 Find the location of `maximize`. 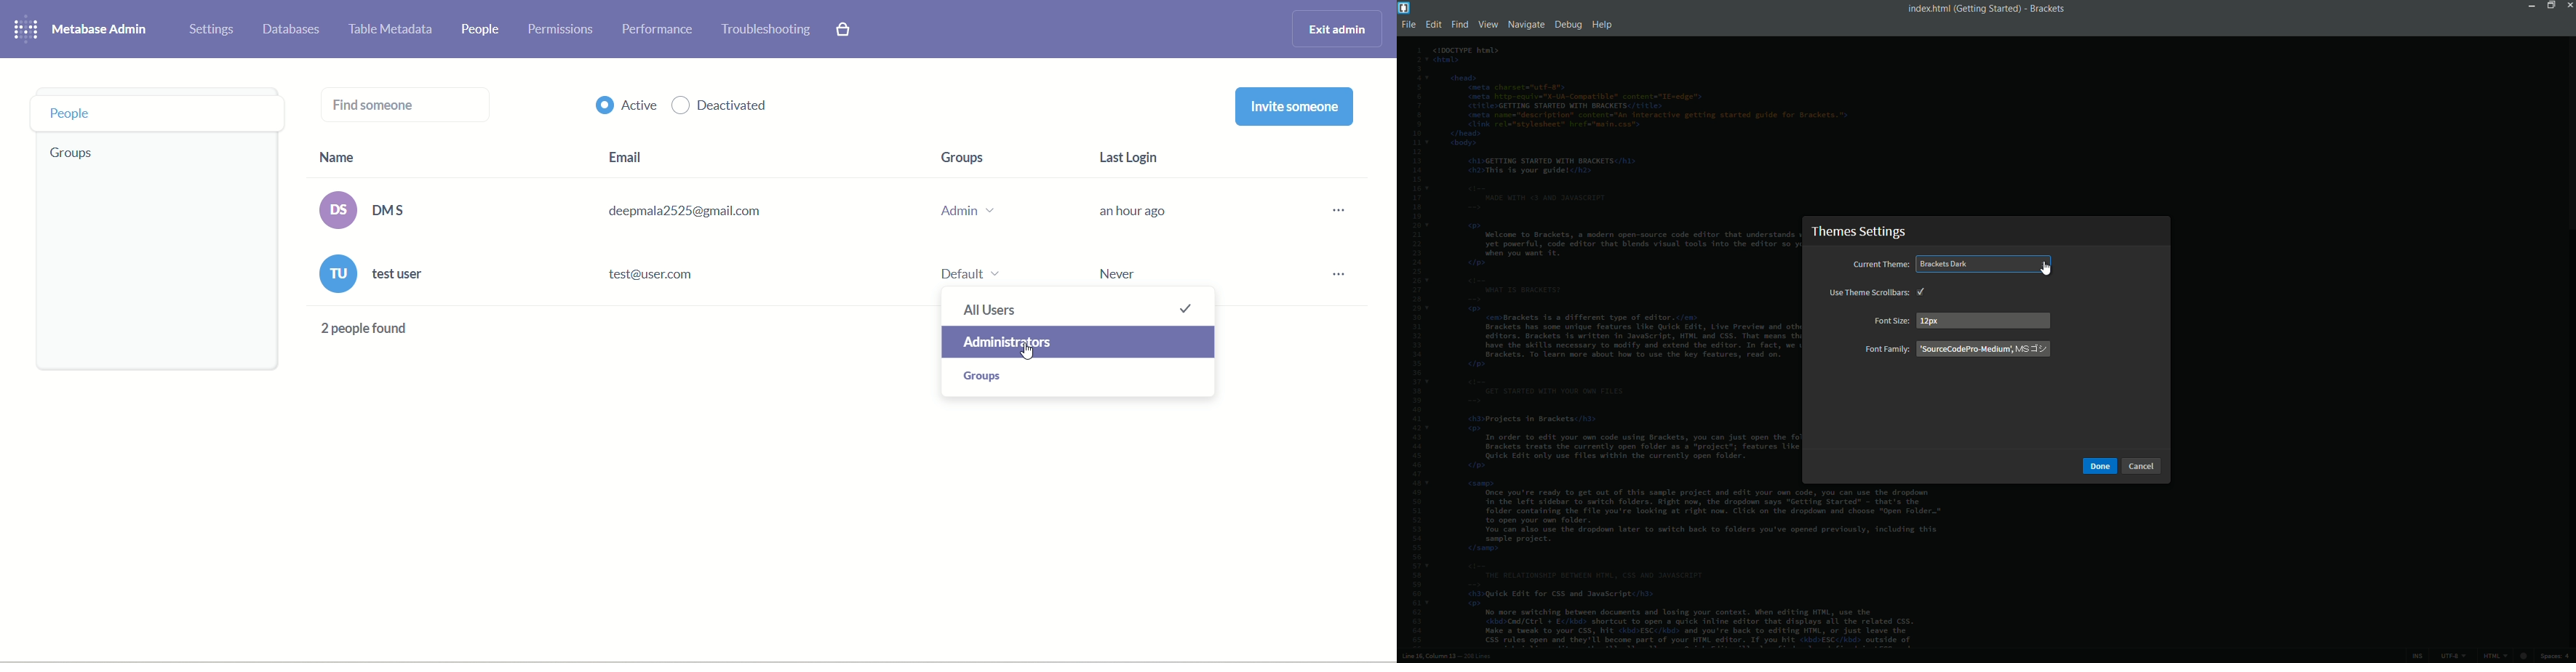

maximize is located at coordinates (2549, 5).